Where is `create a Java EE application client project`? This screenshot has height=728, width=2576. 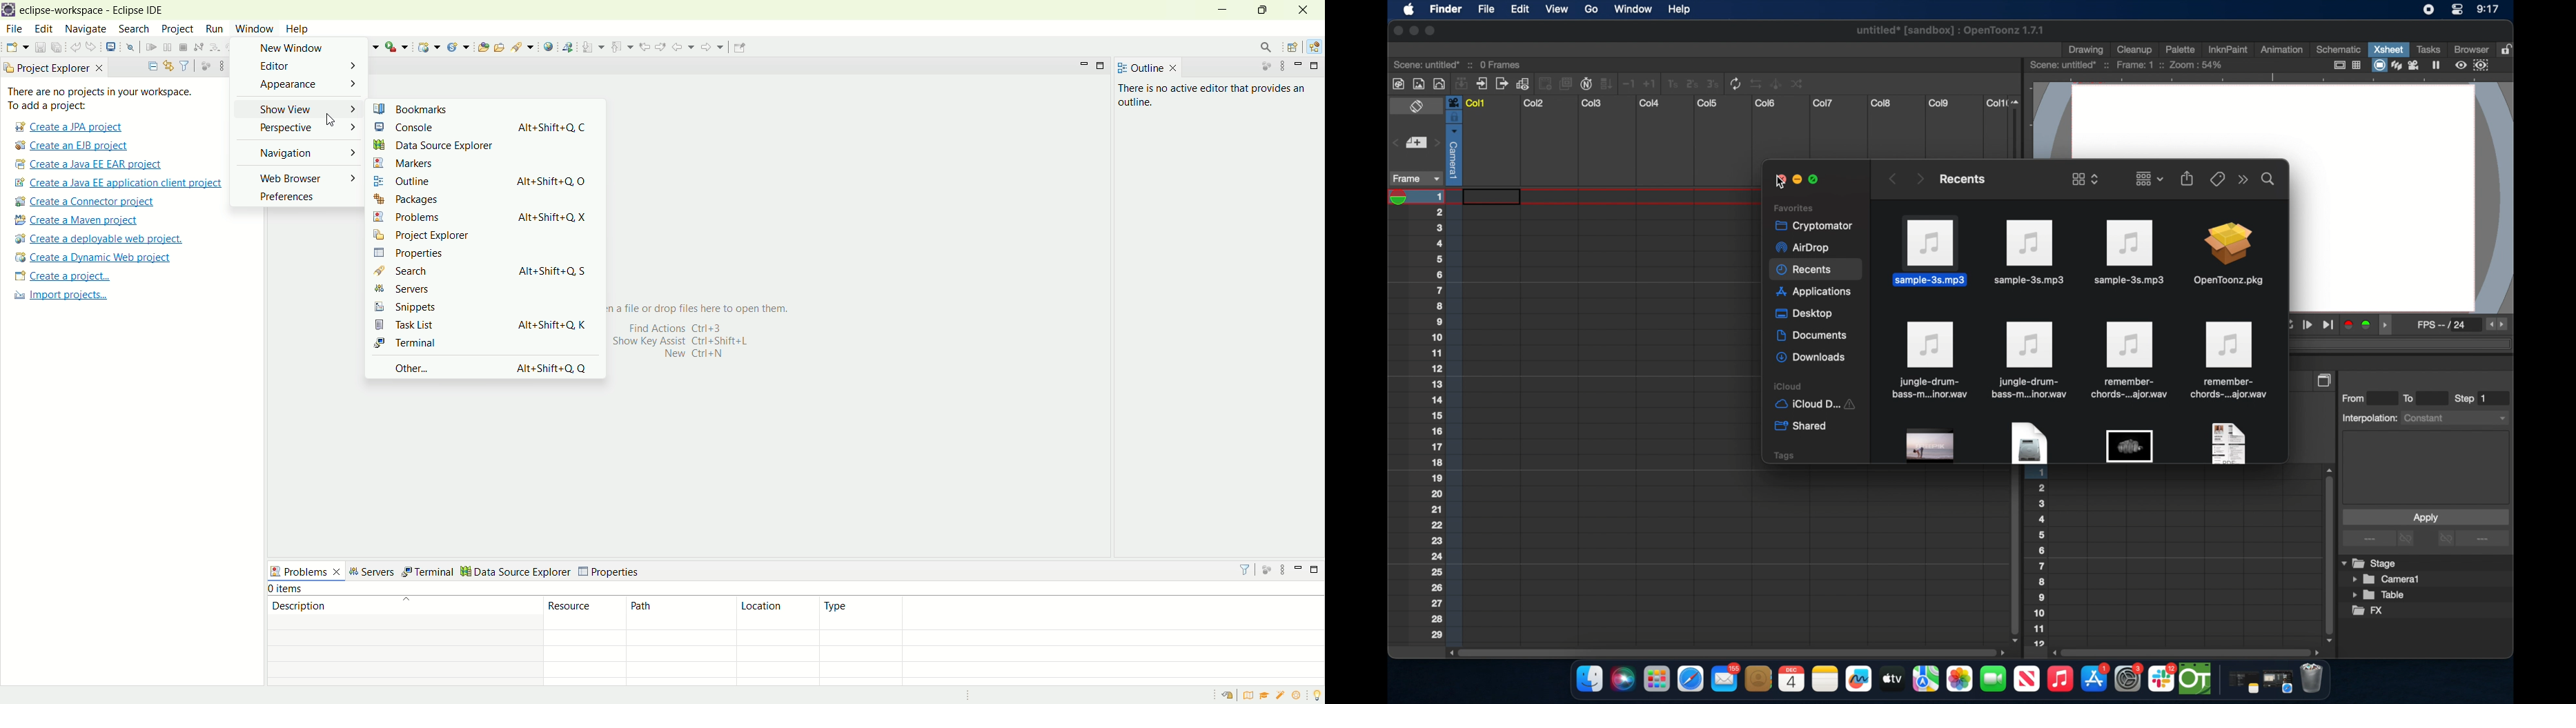 create a Java EE application client project is located at coordinates (119, 184).